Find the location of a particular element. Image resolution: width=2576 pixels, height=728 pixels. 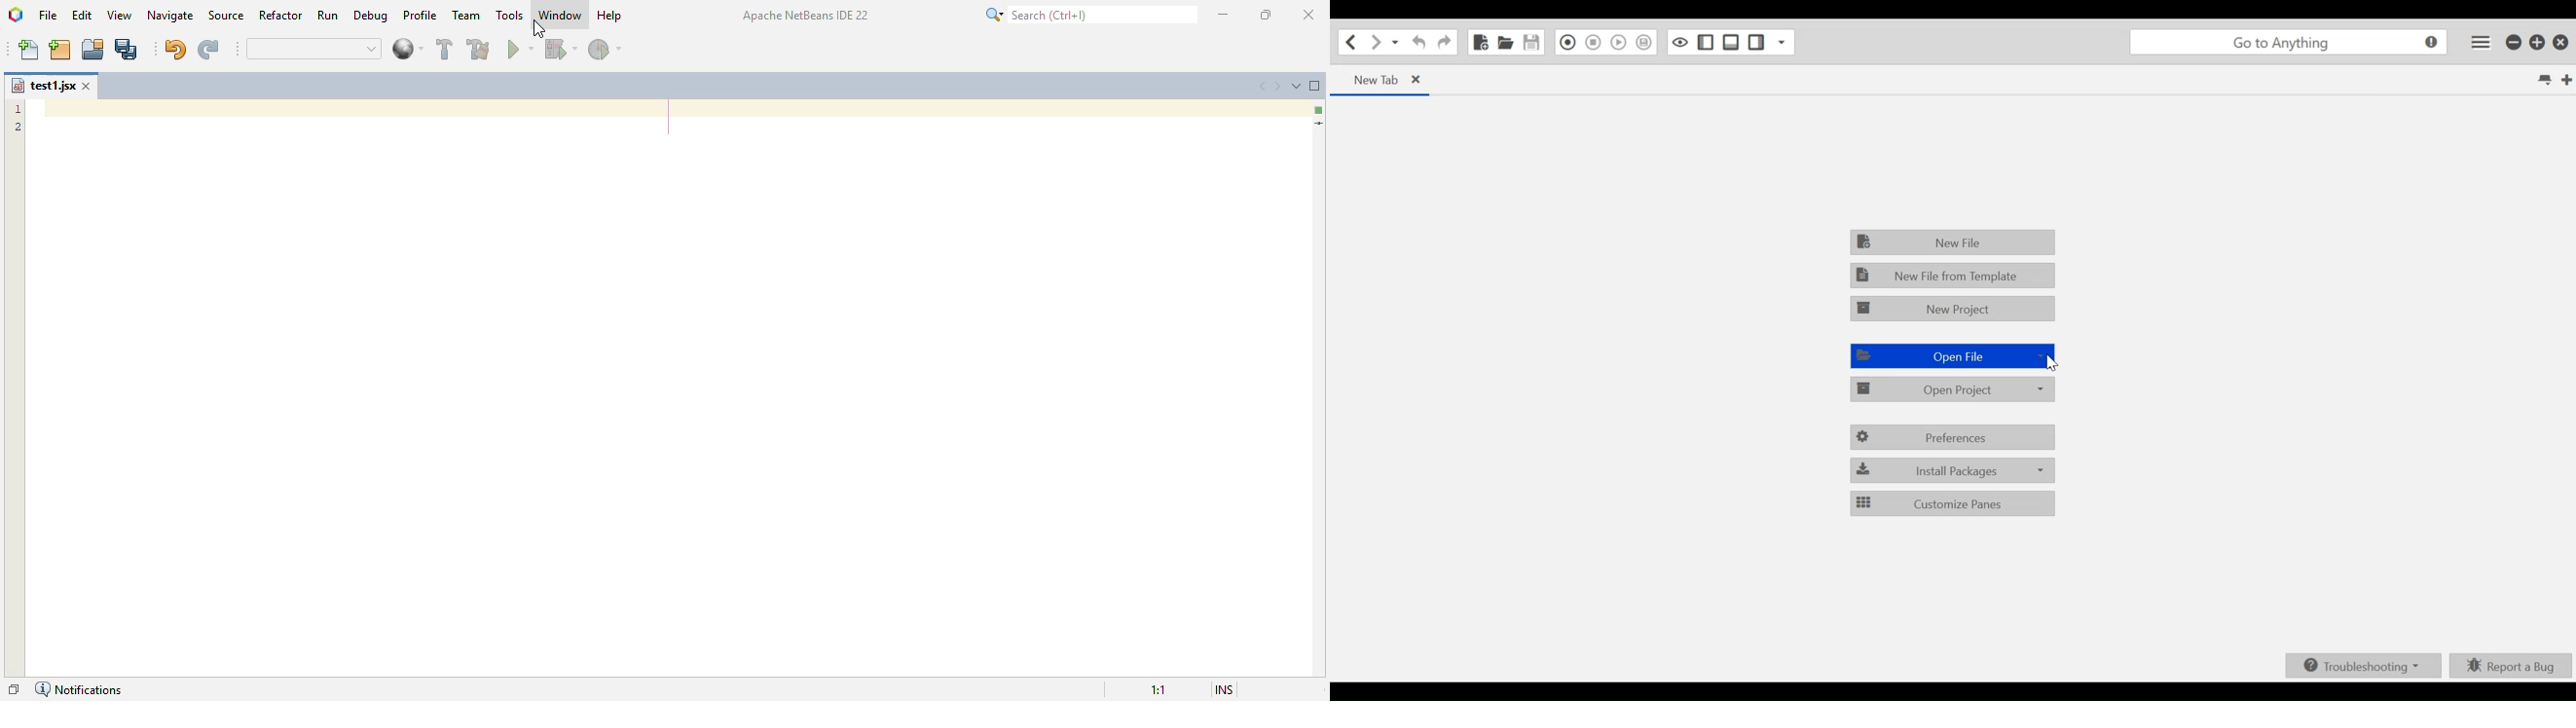

Recording in Macro is located at coordinates (1566, 43).